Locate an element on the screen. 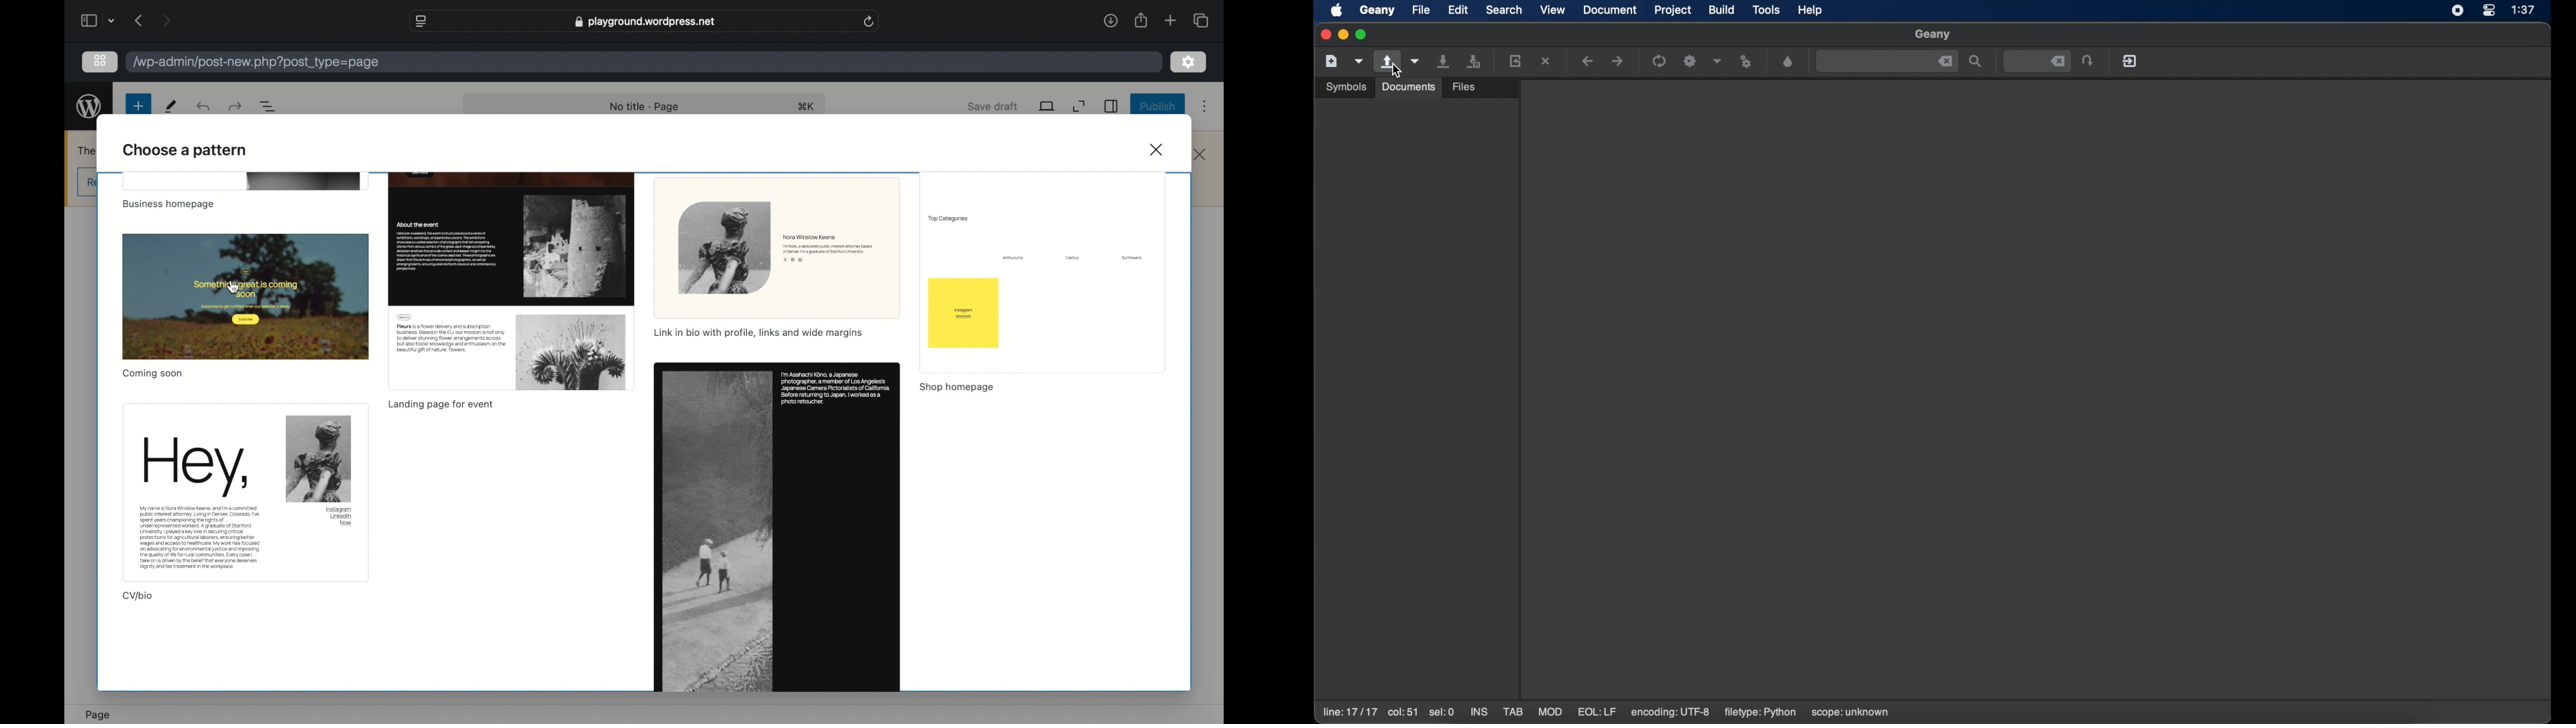 This screenshot has width=2576, height=728. choose a pattern is located at coordinates (186, 152).